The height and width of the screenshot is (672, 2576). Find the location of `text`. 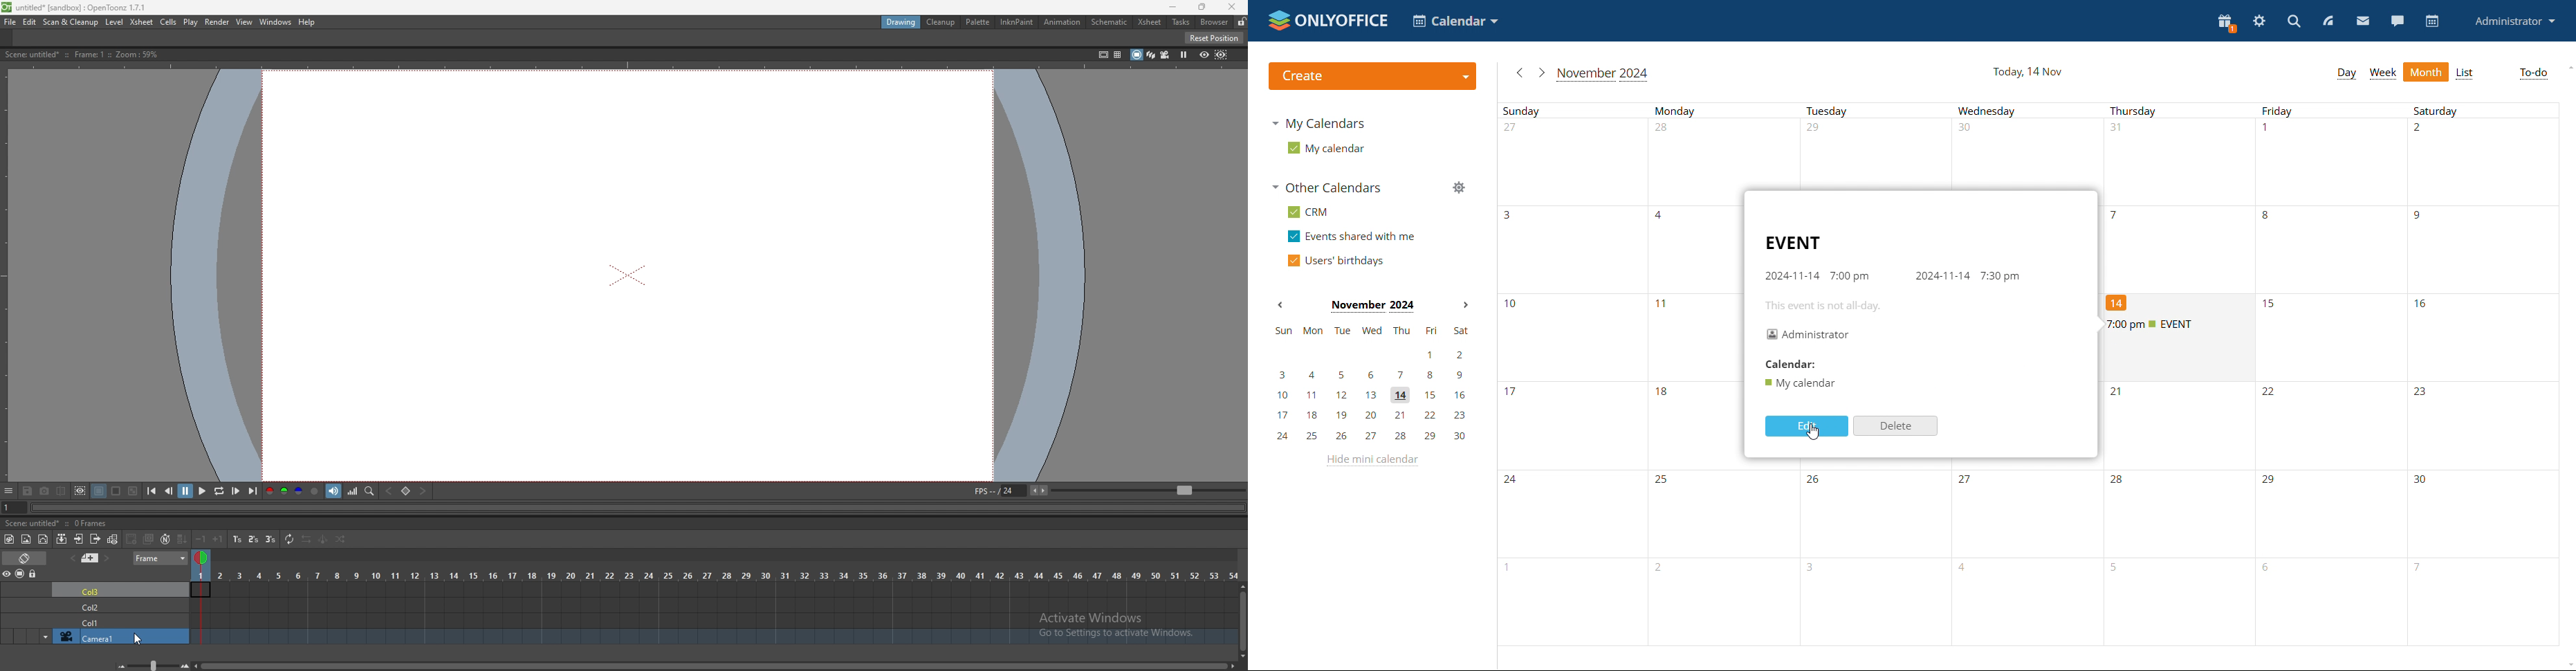

text is located at coordinates (1821, 306).